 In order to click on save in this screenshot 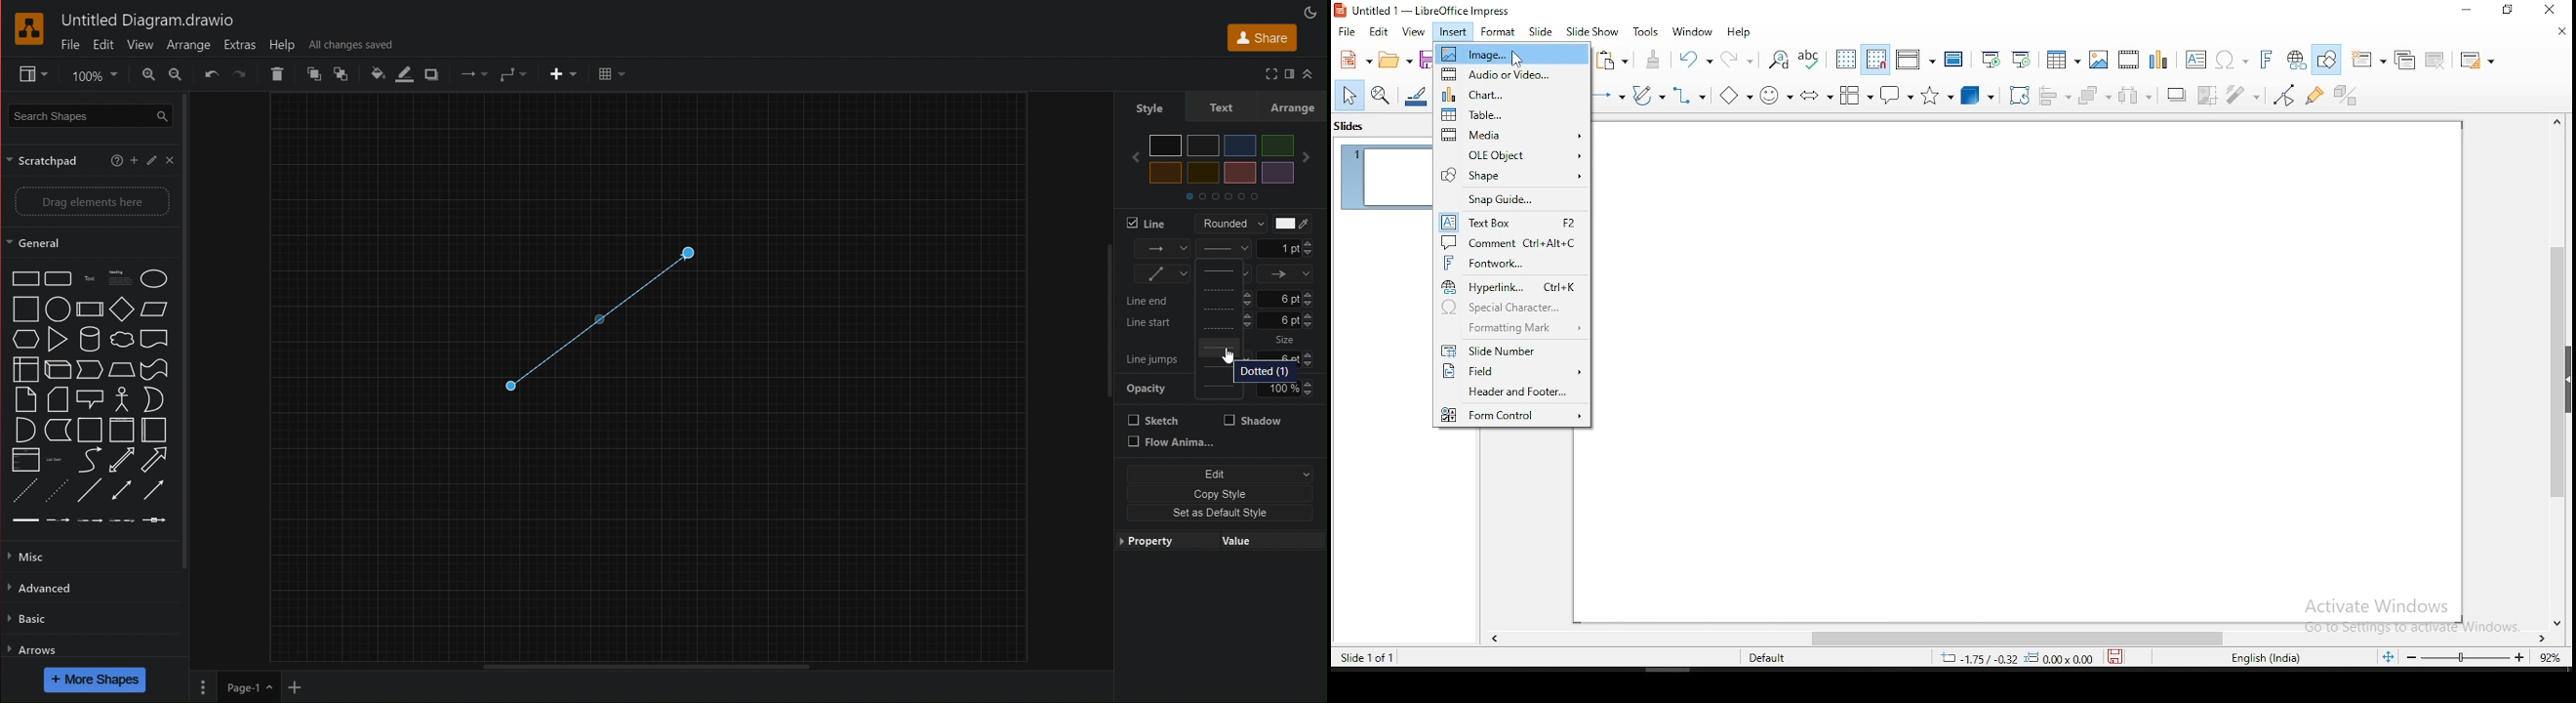, I will do `click(2121, 658)`.